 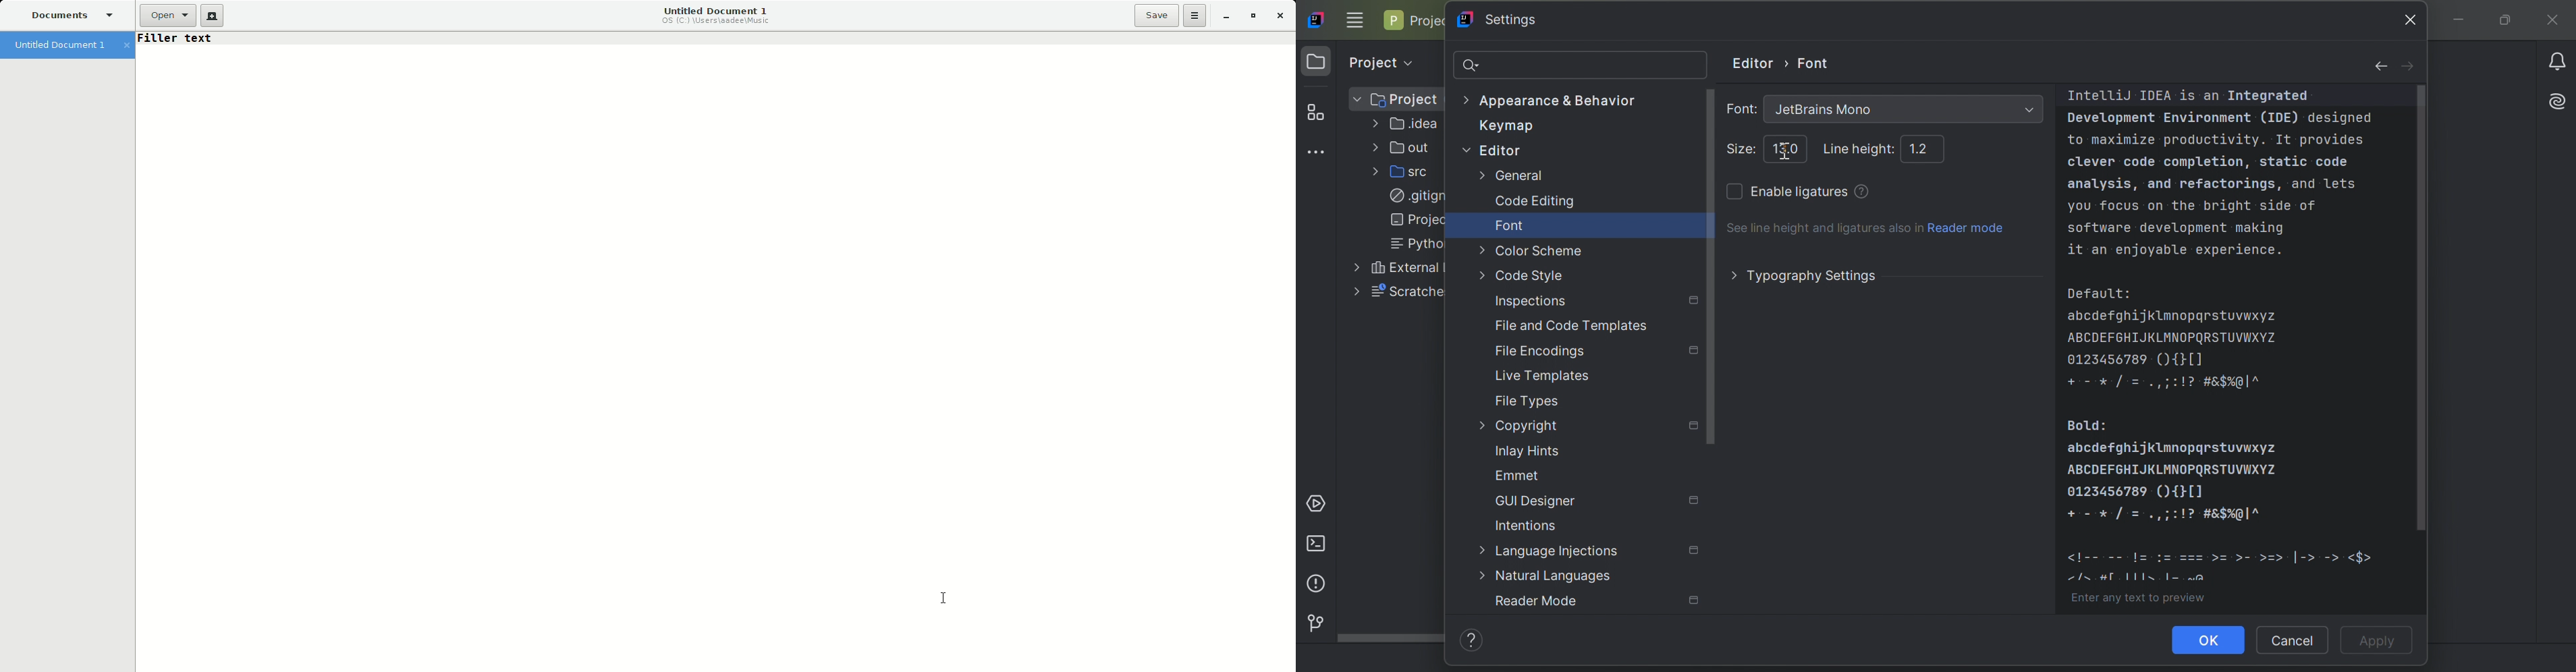 I want to click on 1.2, so click(x=1920, y=147).